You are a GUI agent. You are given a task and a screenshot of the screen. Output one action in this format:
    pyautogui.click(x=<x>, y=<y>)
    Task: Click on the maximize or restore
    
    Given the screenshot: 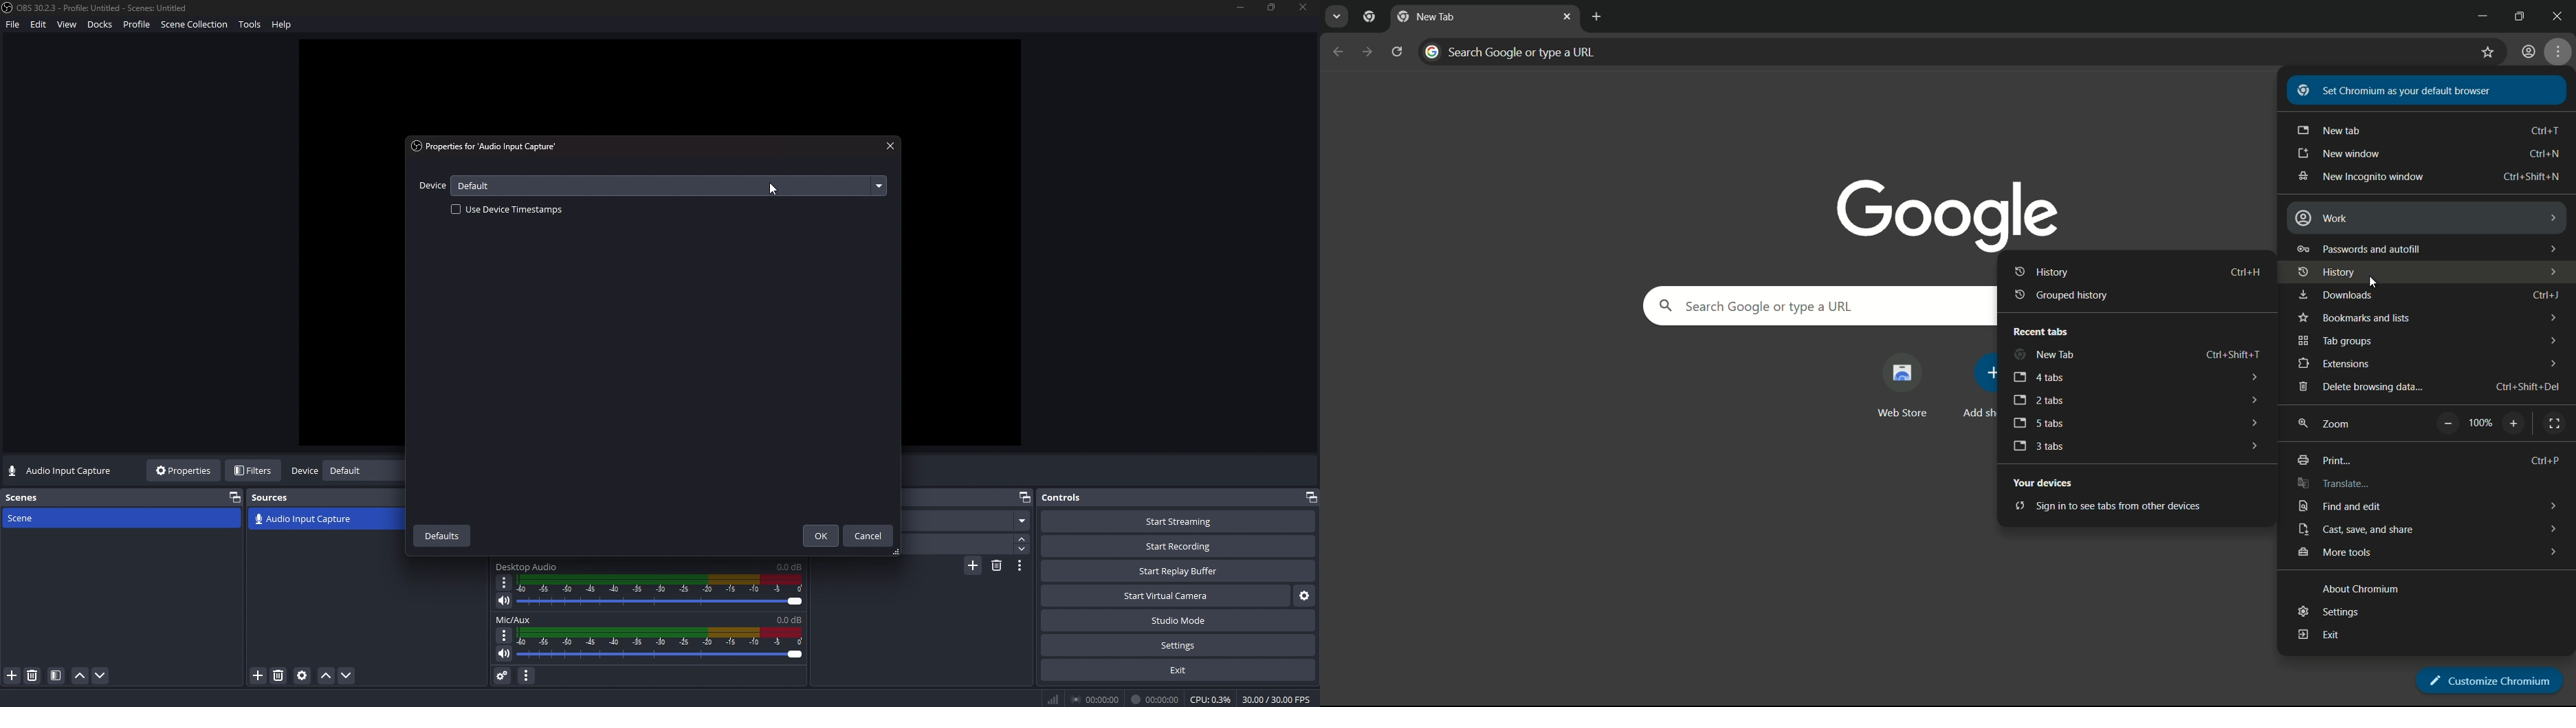 What is the action you would take?
    pyautogui.click(x=2524, y=14)
    